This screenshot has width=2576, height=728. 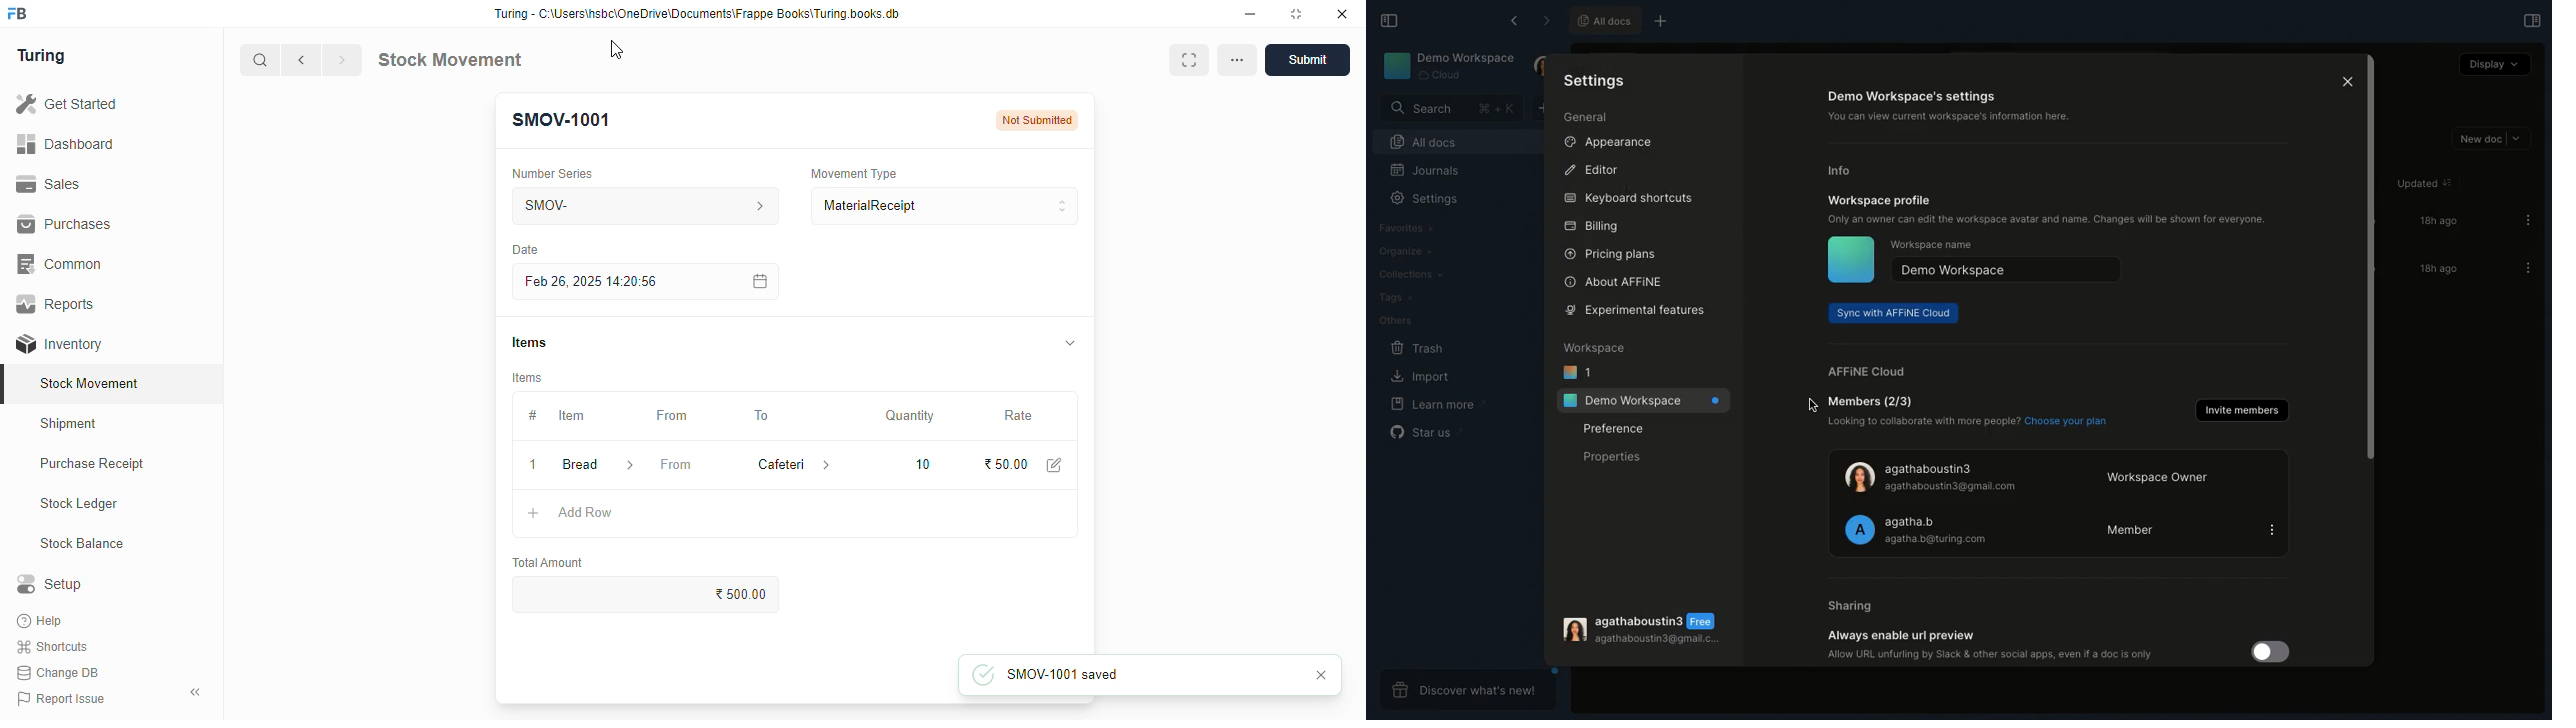 I want to click on get started, so click(x=68, y=104).